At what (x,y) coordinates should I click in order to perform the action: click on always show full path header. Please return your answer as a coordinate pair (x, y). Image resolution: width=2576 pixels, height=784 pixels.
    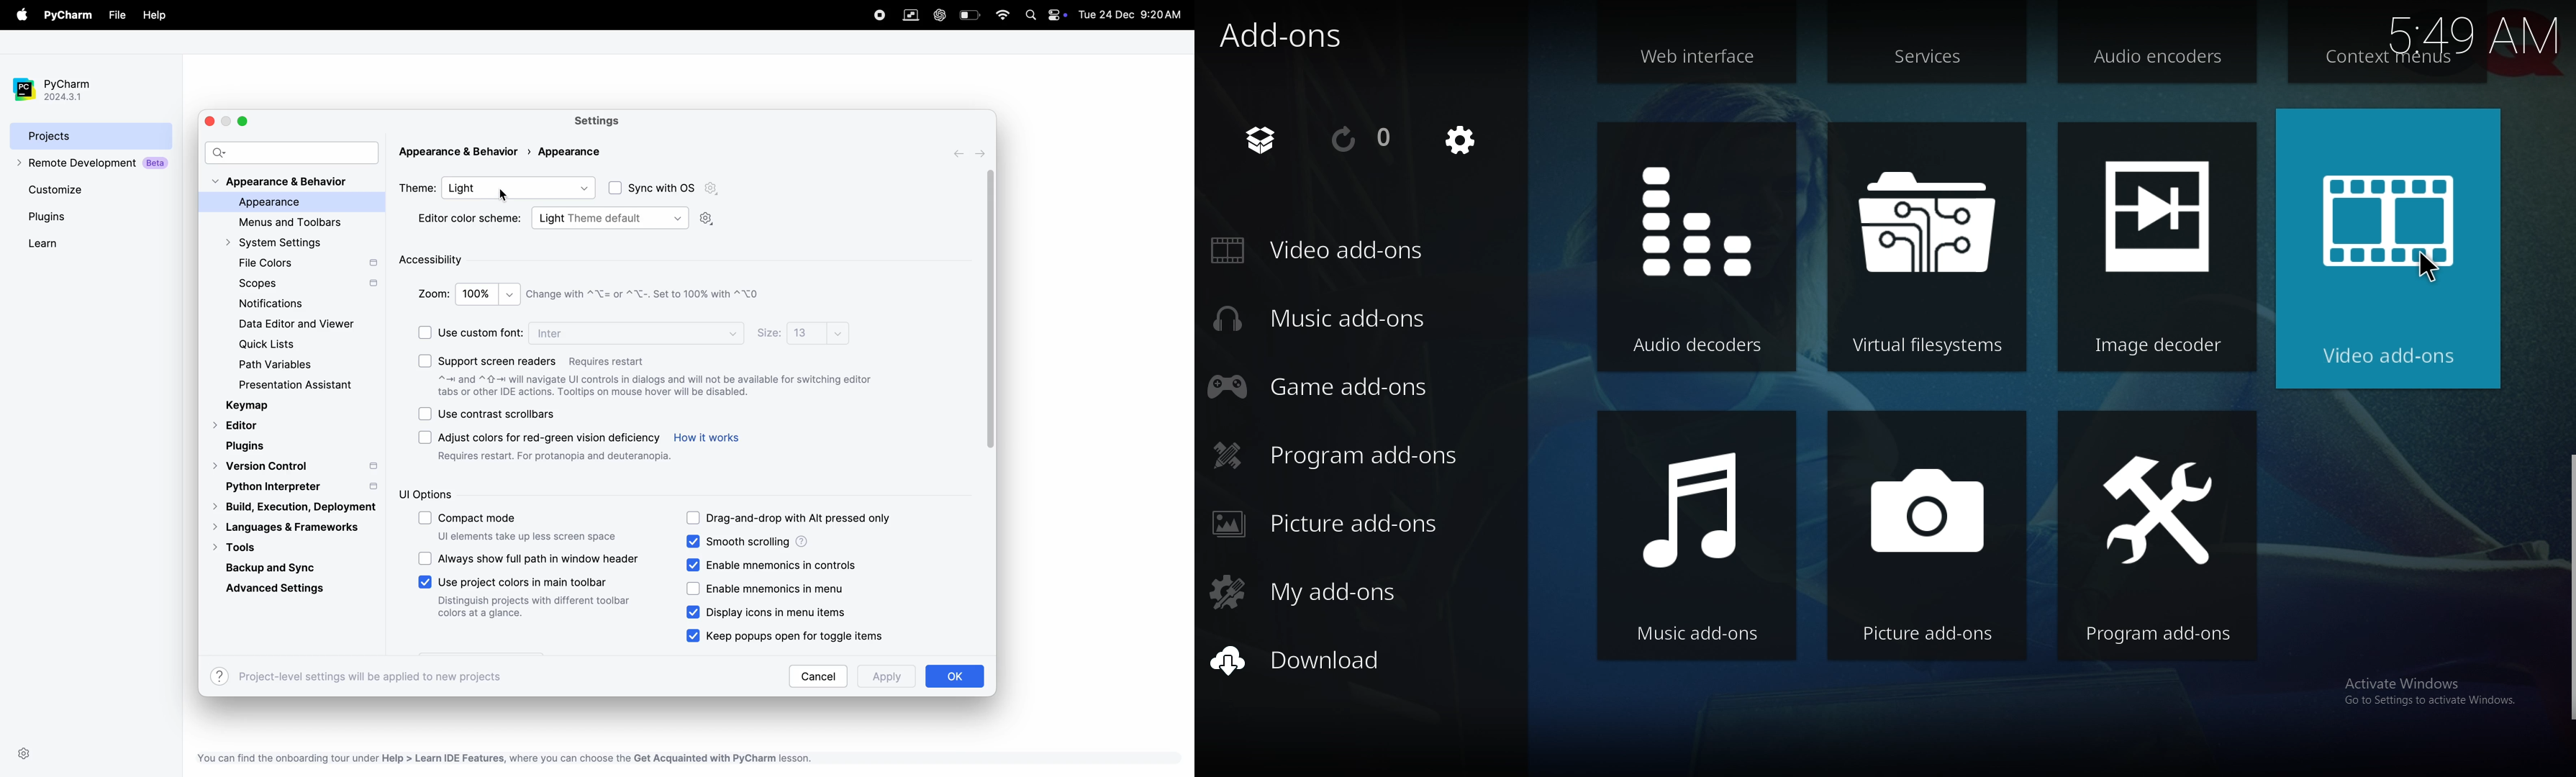
    Looking at the image, I should click on (541, 558).